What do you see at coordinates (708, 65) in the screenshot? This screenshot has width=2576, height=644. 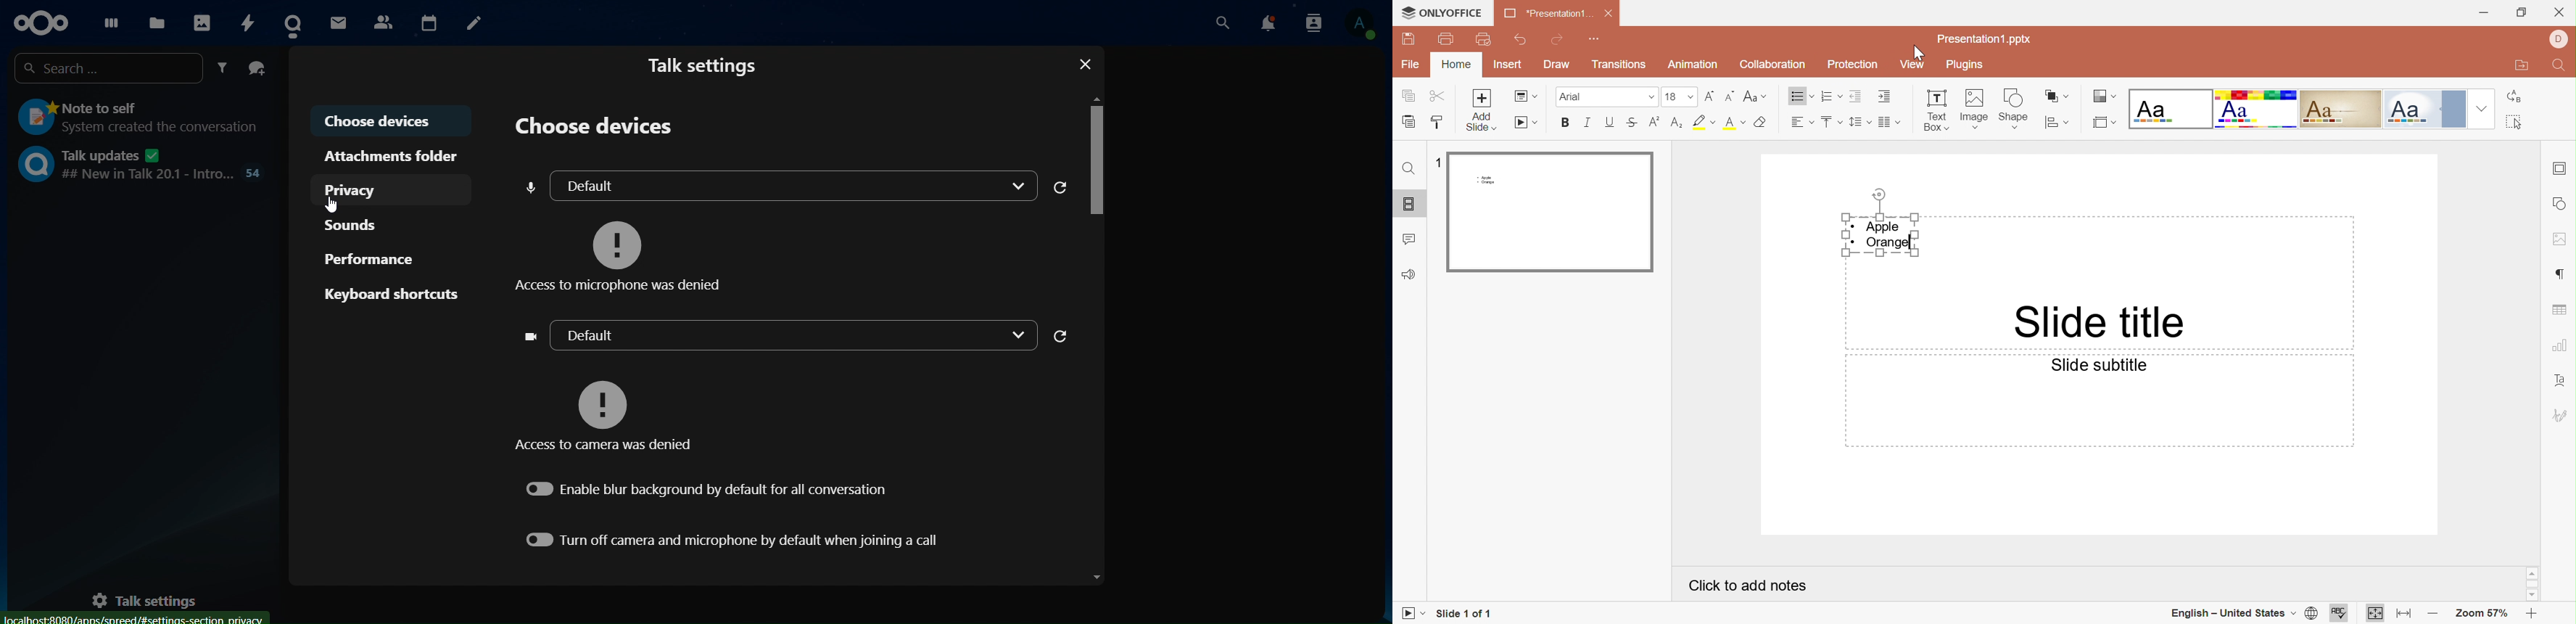 I see `talk settings` at bounding box center [708, 65].